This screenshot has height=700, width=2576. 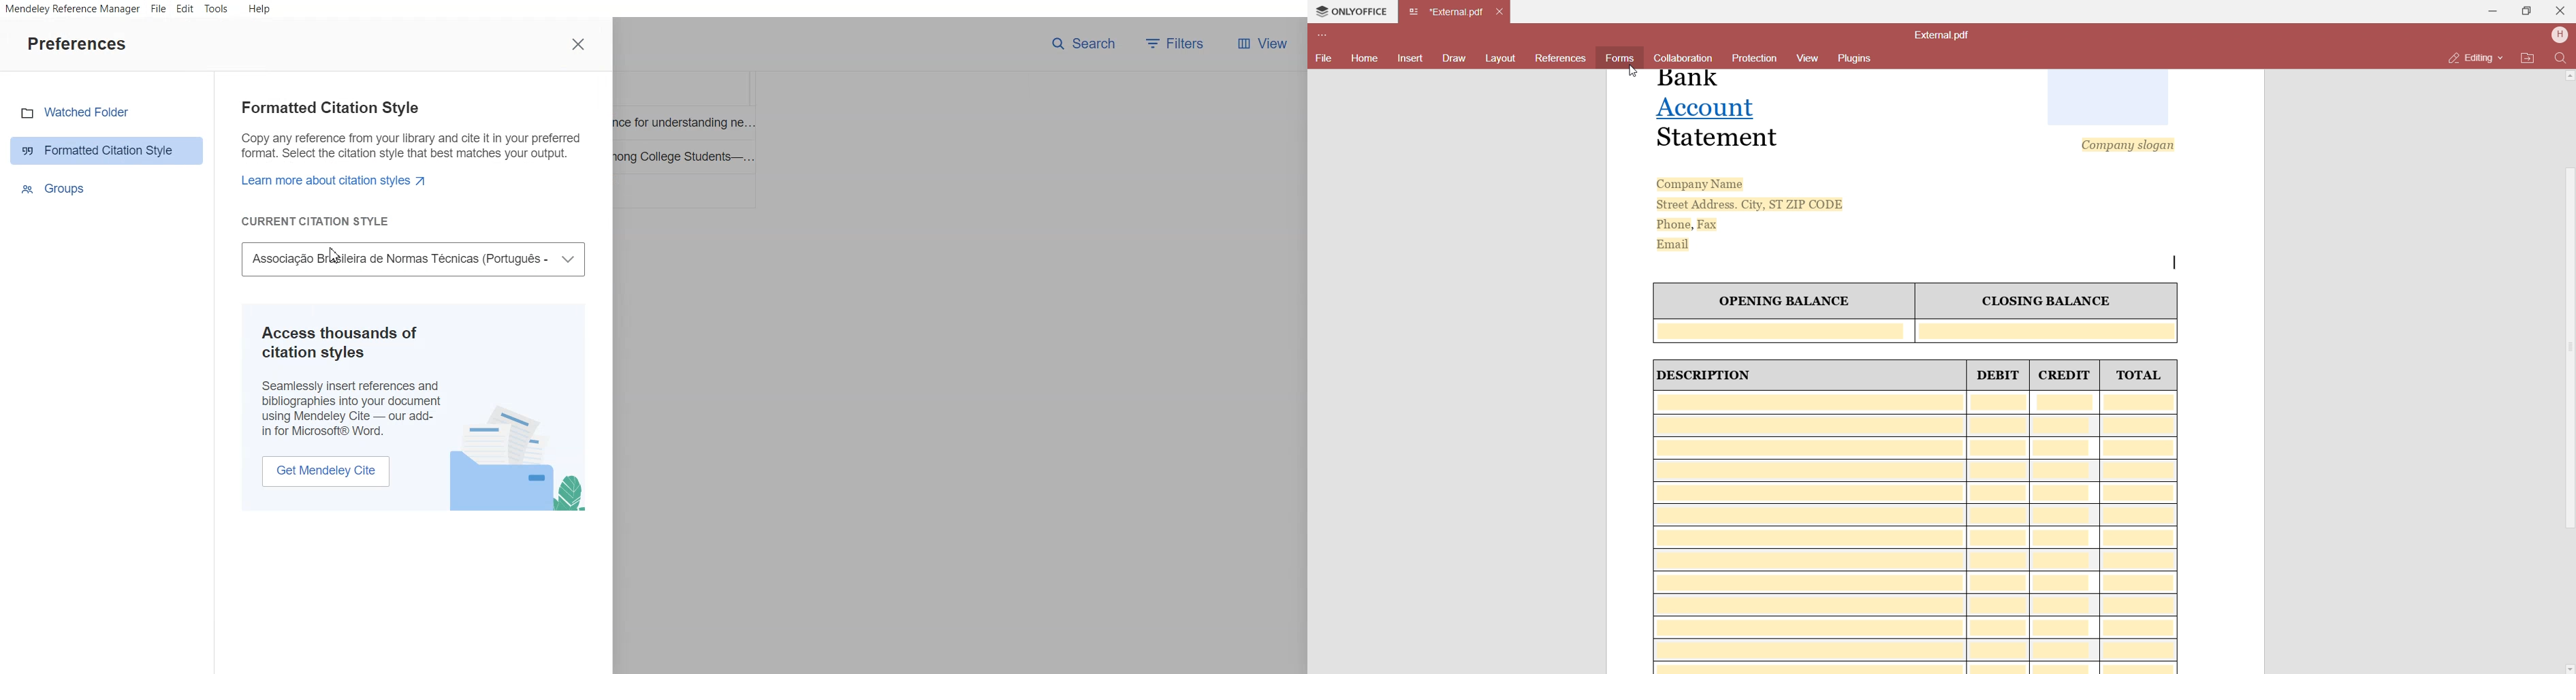 What do you see at coordinates (325, 470) in the screenshot?
I see `Get Mendeley Cite` at bounding box center [325, 470].